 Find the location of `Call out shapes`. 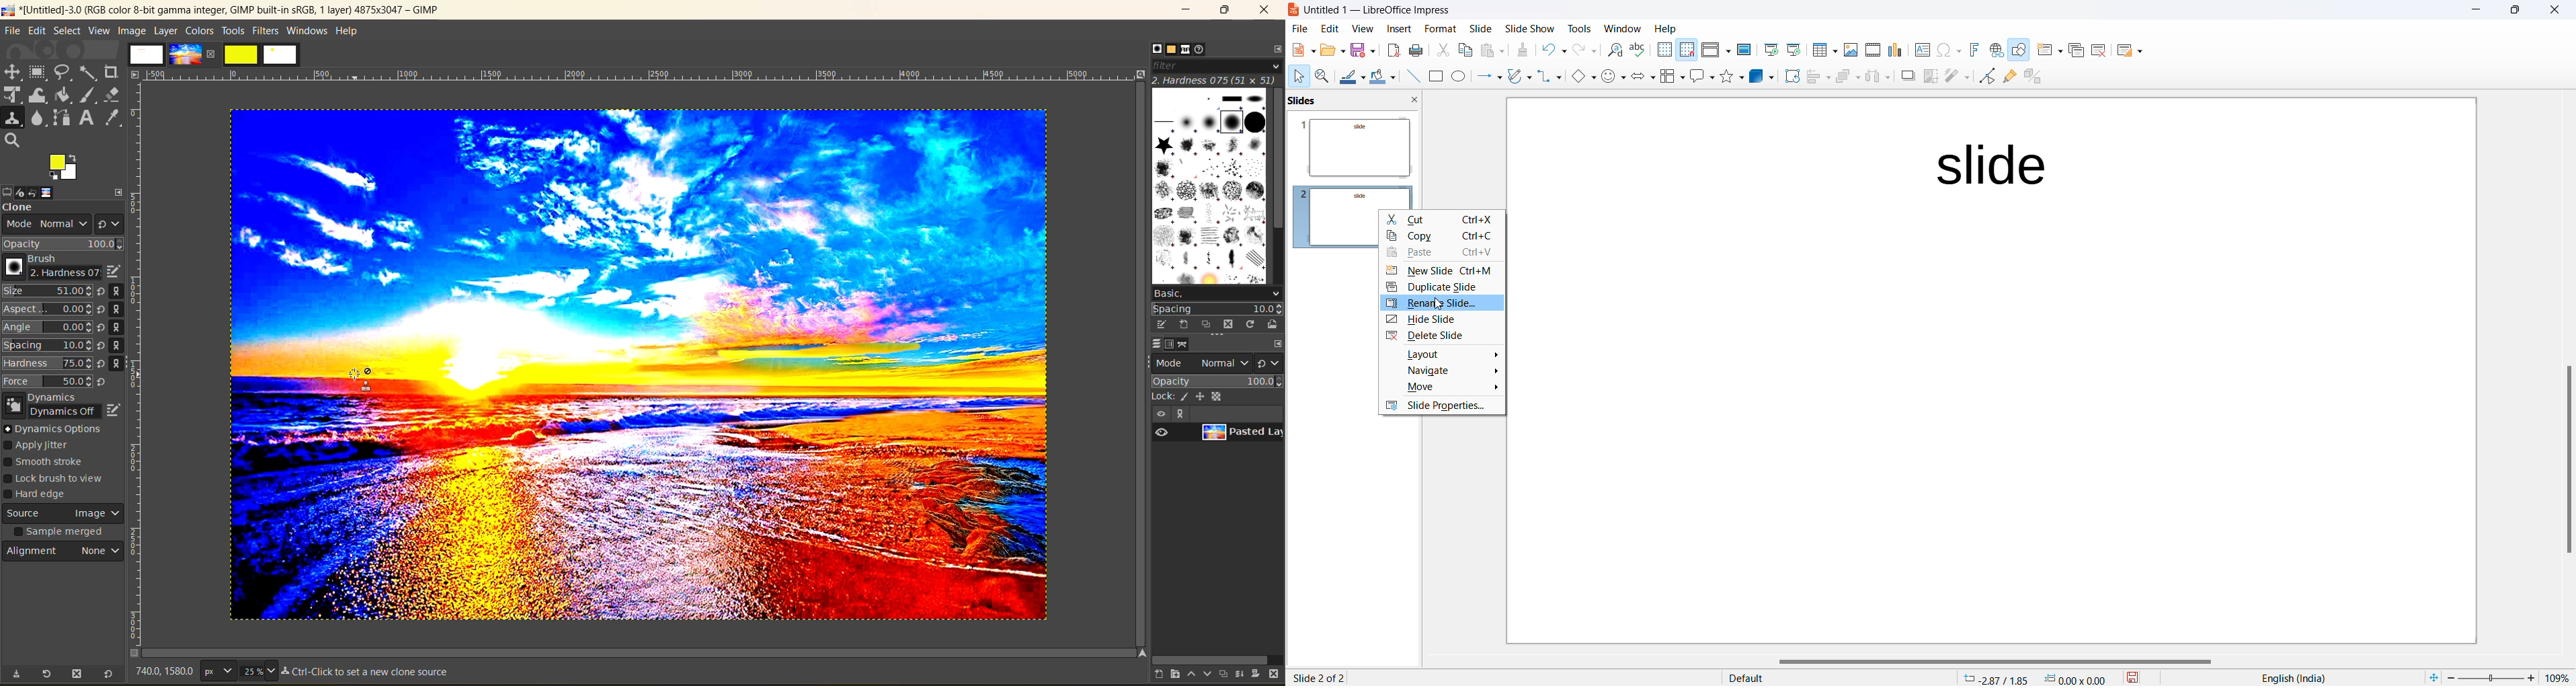

Call out shapes is located at coordinates (1700, 77).